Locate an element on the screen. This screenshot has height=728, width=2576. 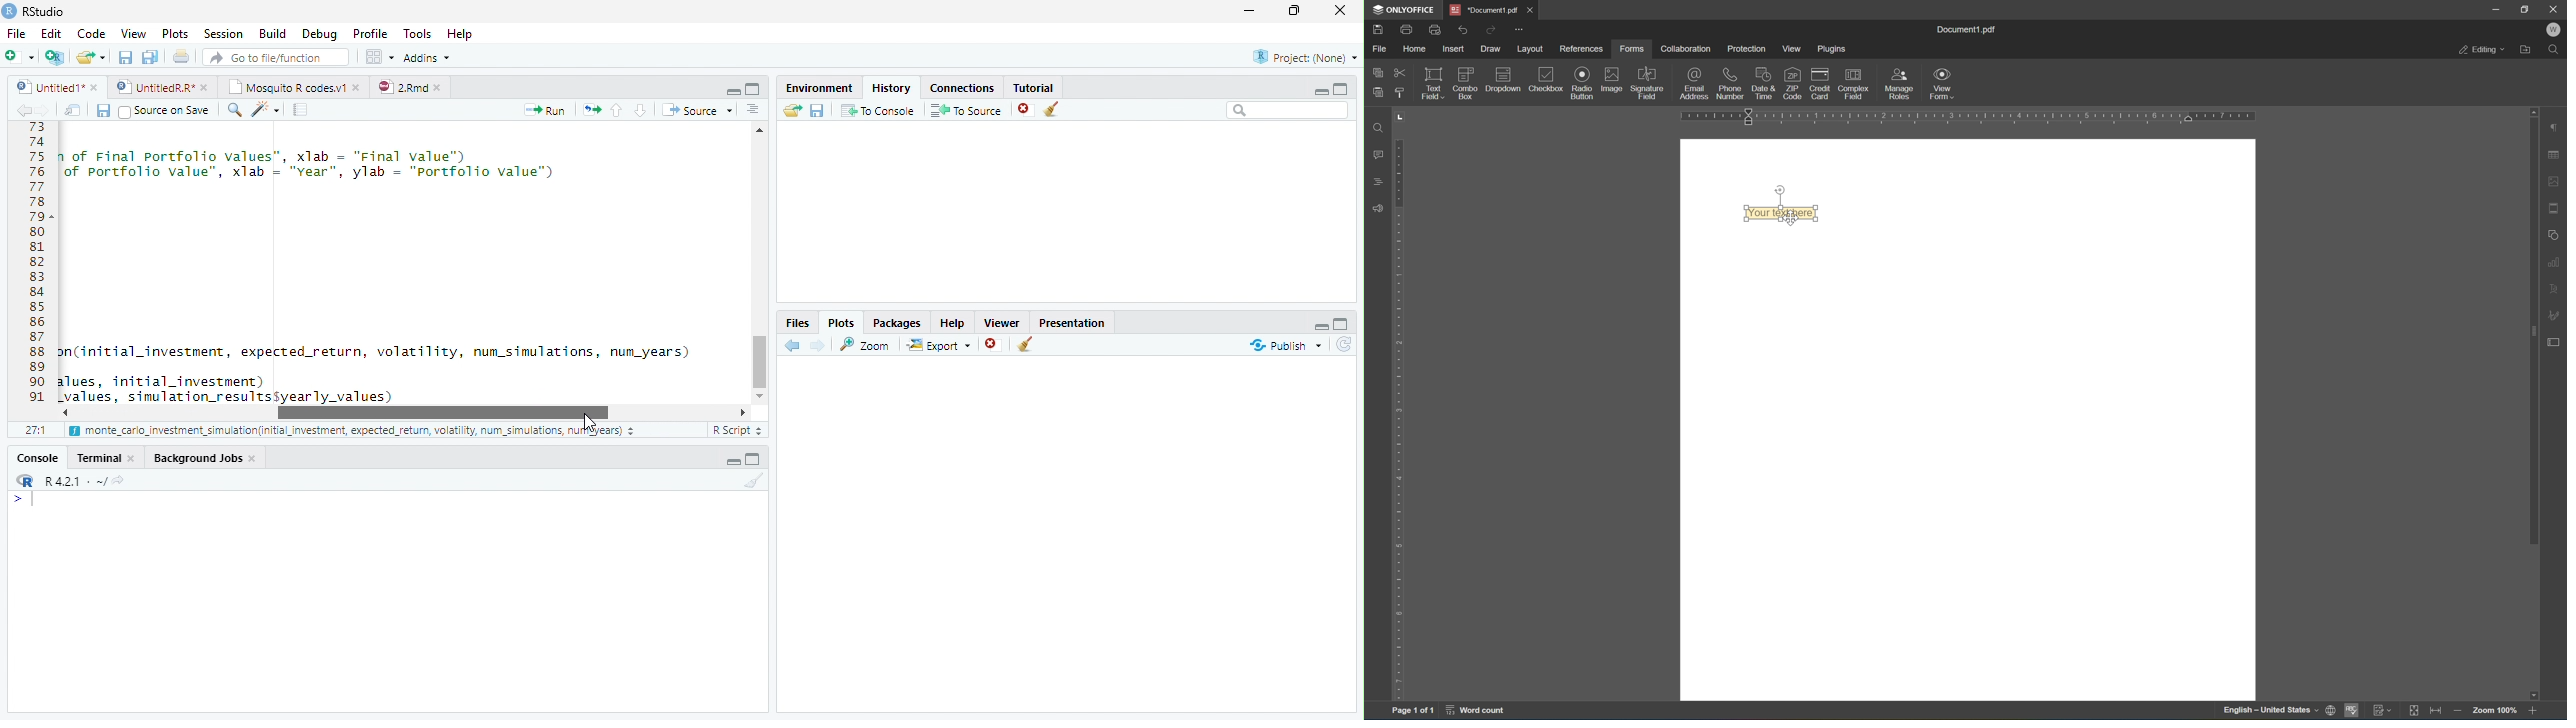
Scroll Up is located at coordinates (760, 132).